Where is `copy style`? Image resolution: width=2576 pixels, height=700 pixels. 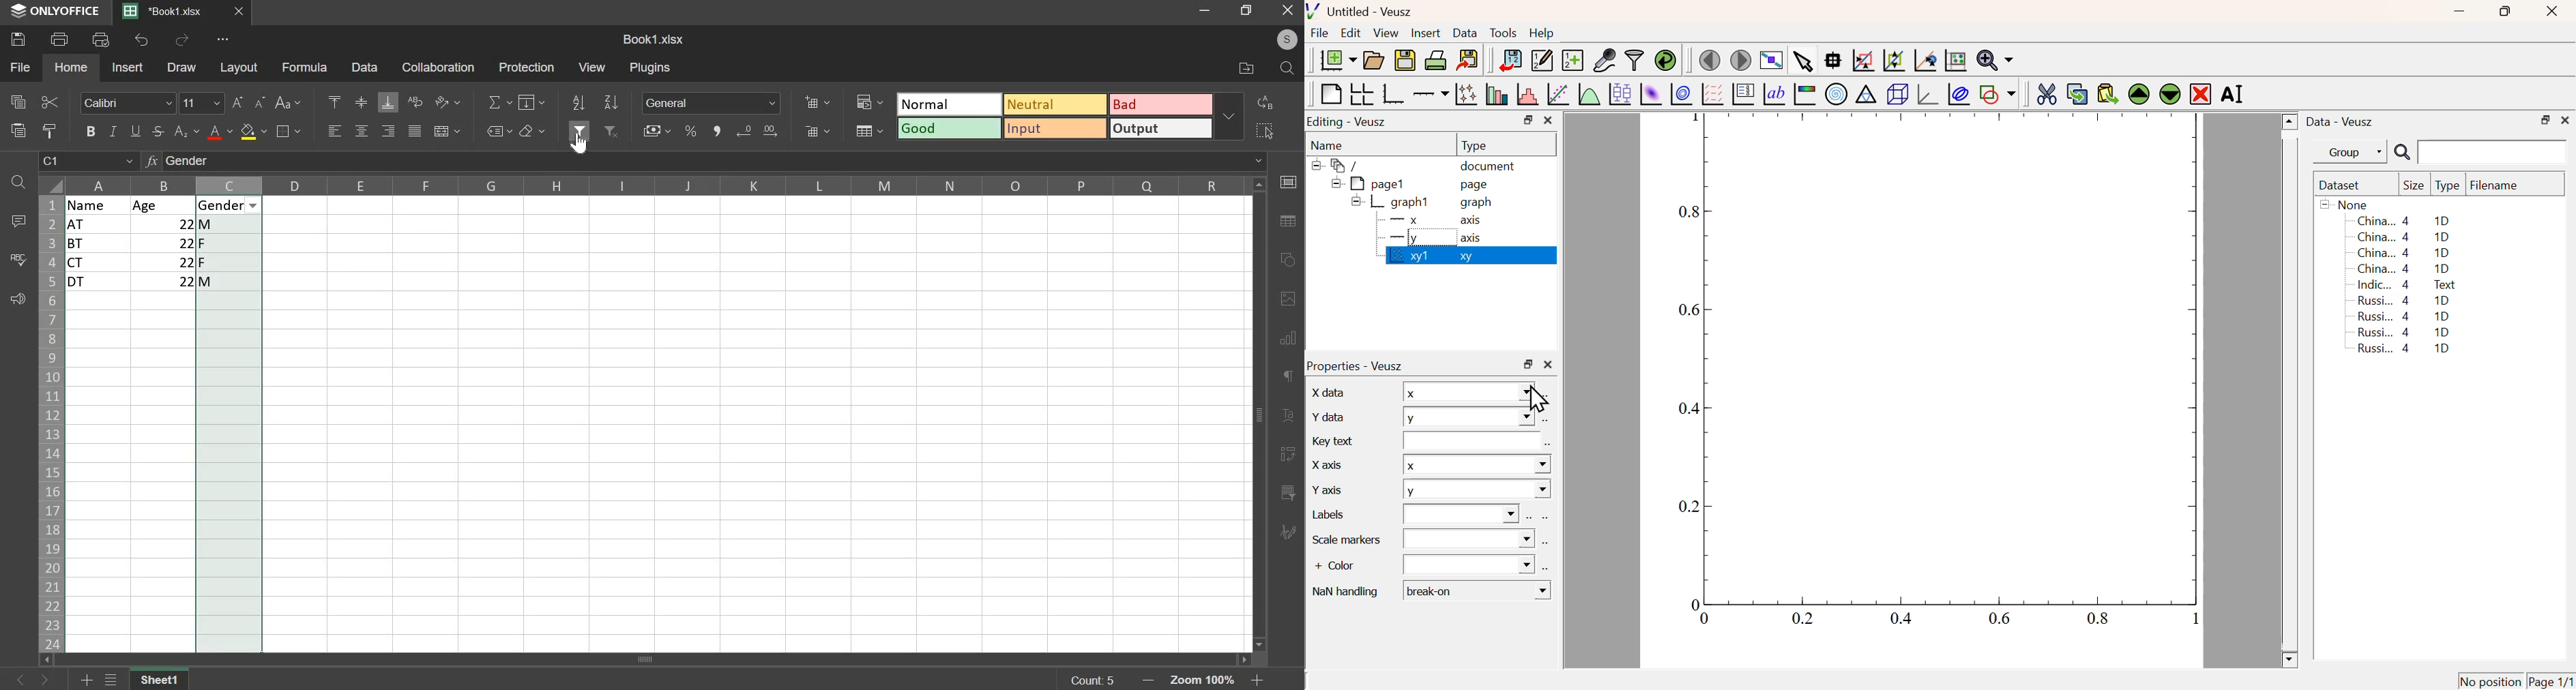
copy style is located at coordinates (50, 130).